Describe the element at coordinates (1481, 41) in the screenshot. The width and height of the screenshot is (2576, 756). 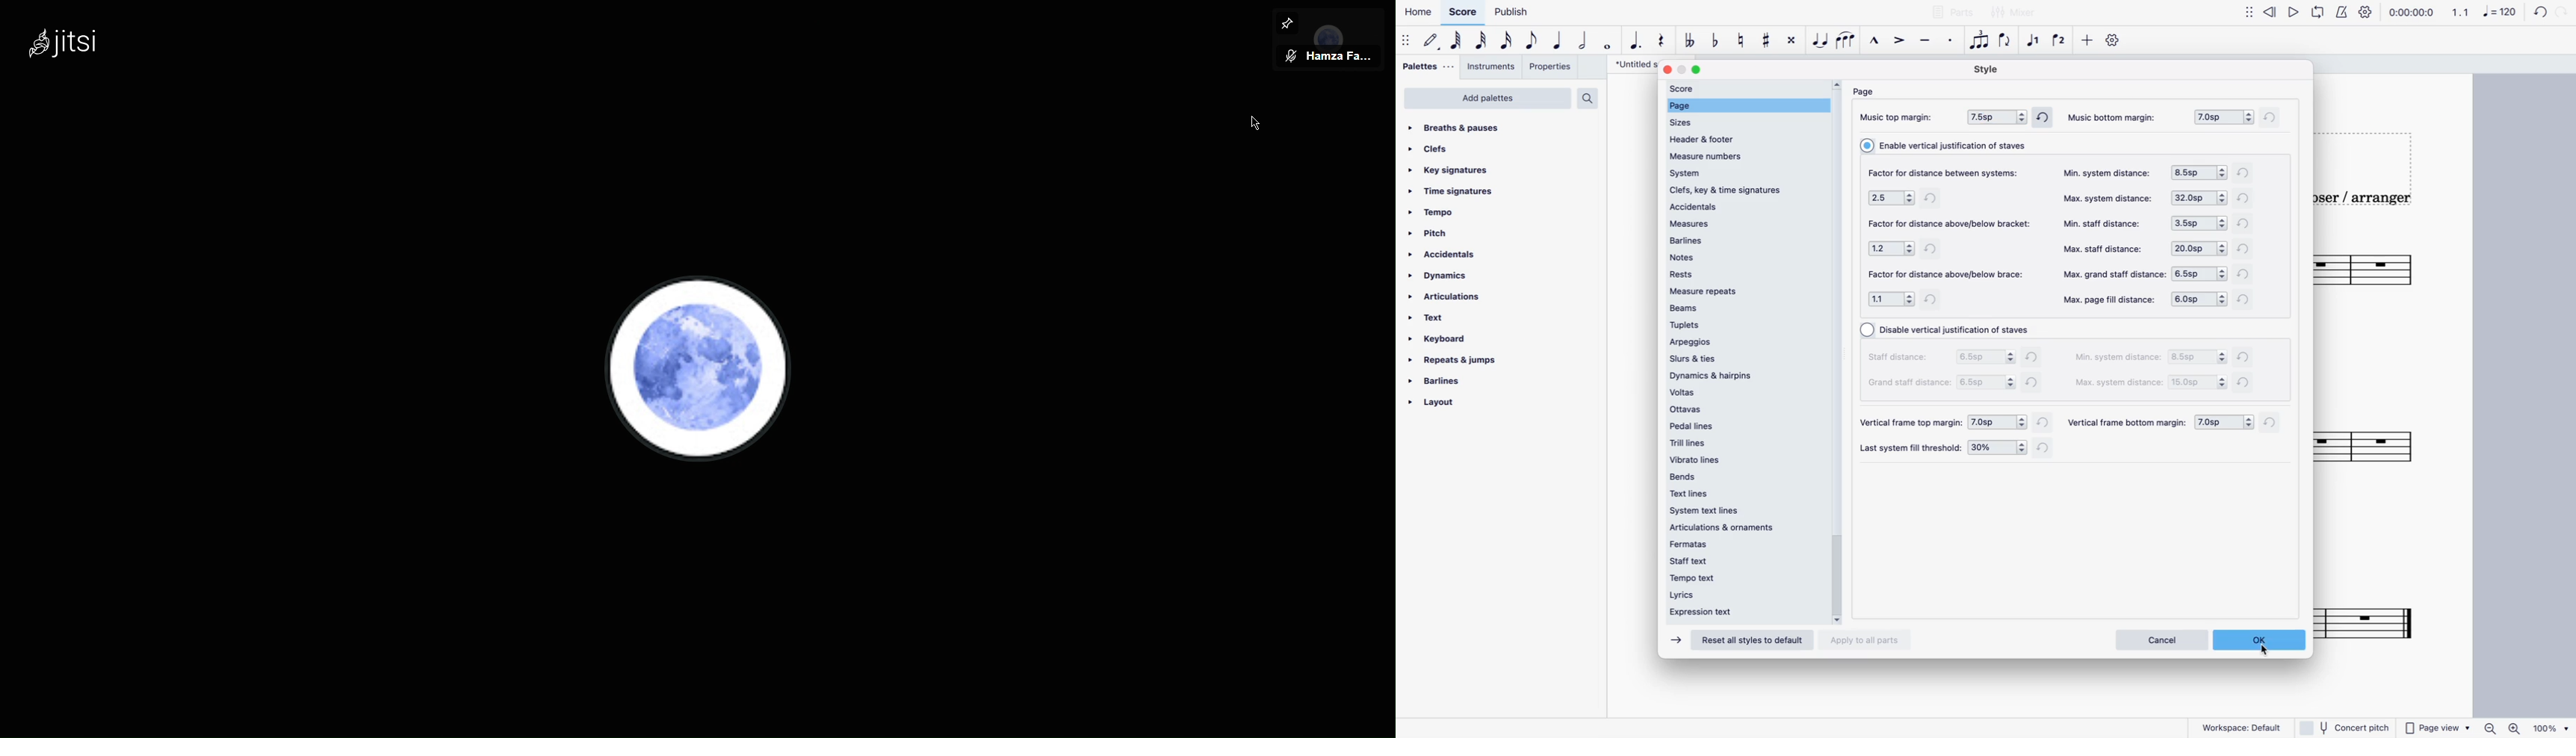
I see `32nd note` at that location.